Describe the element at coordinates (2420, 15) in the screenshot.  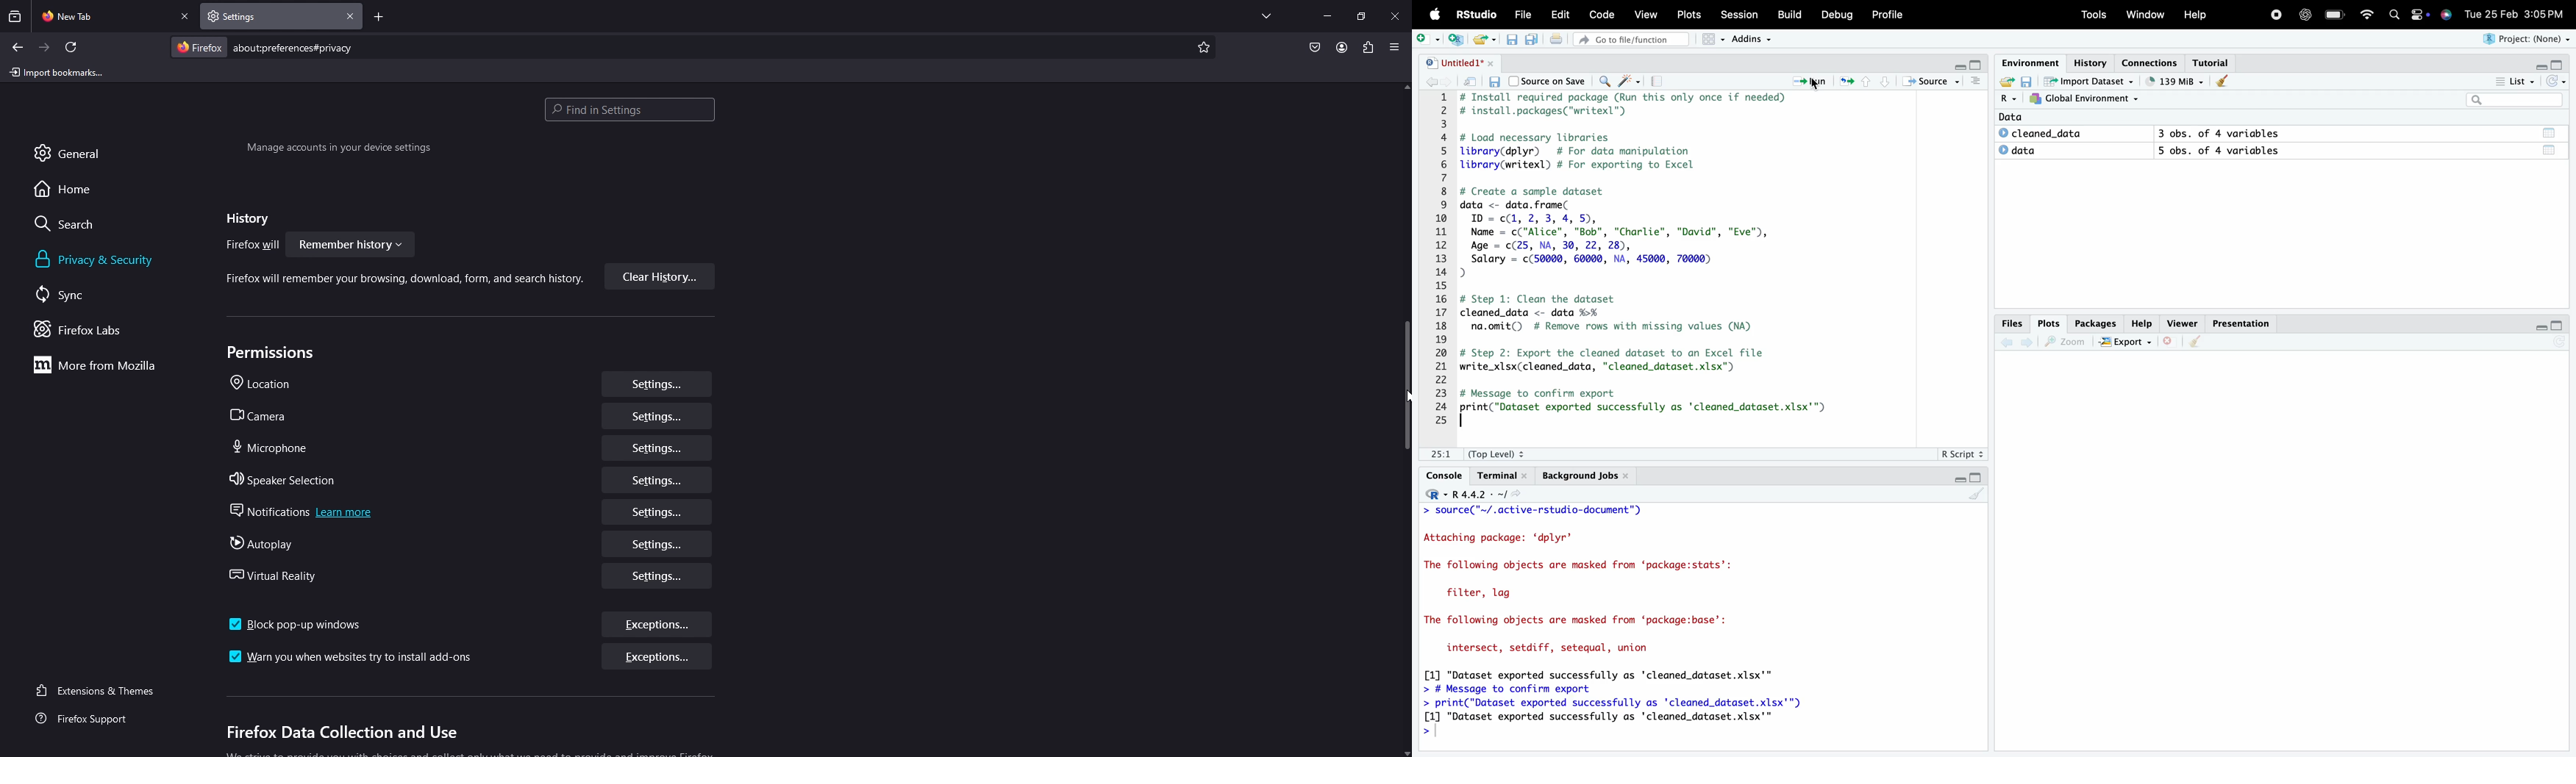
I see `Apple widget` at that location.